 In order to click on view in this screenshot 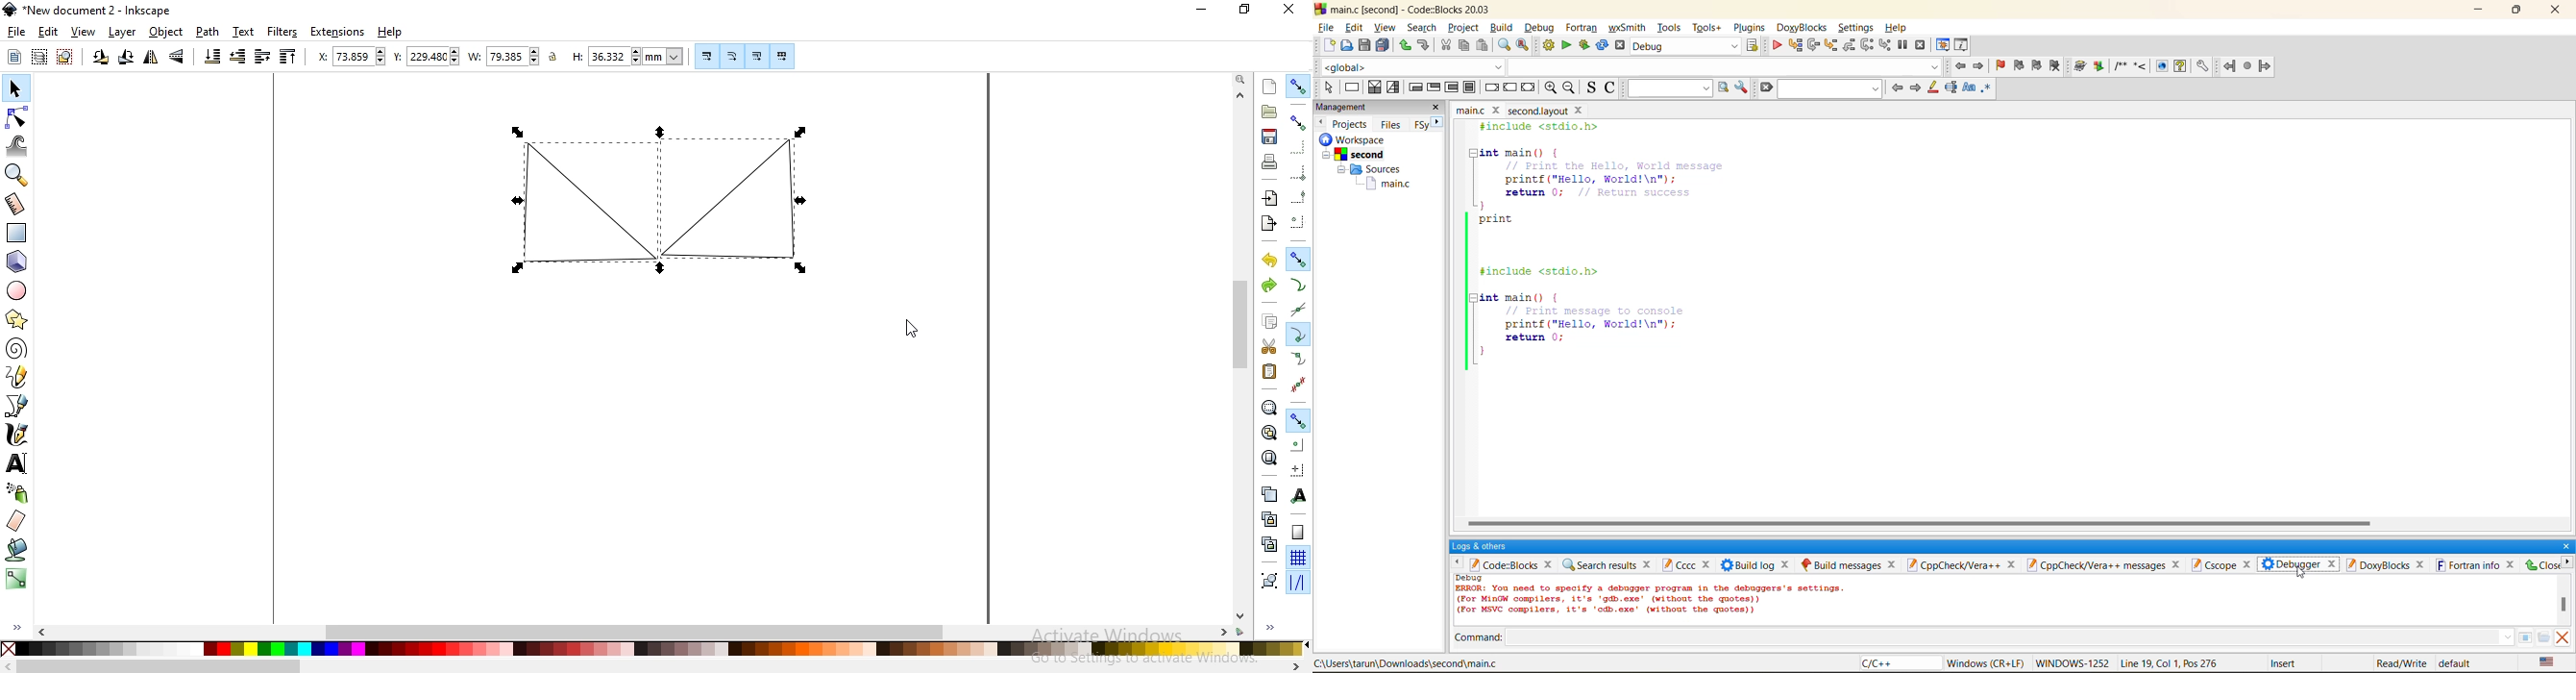, I will do `click(1384, 28)`.